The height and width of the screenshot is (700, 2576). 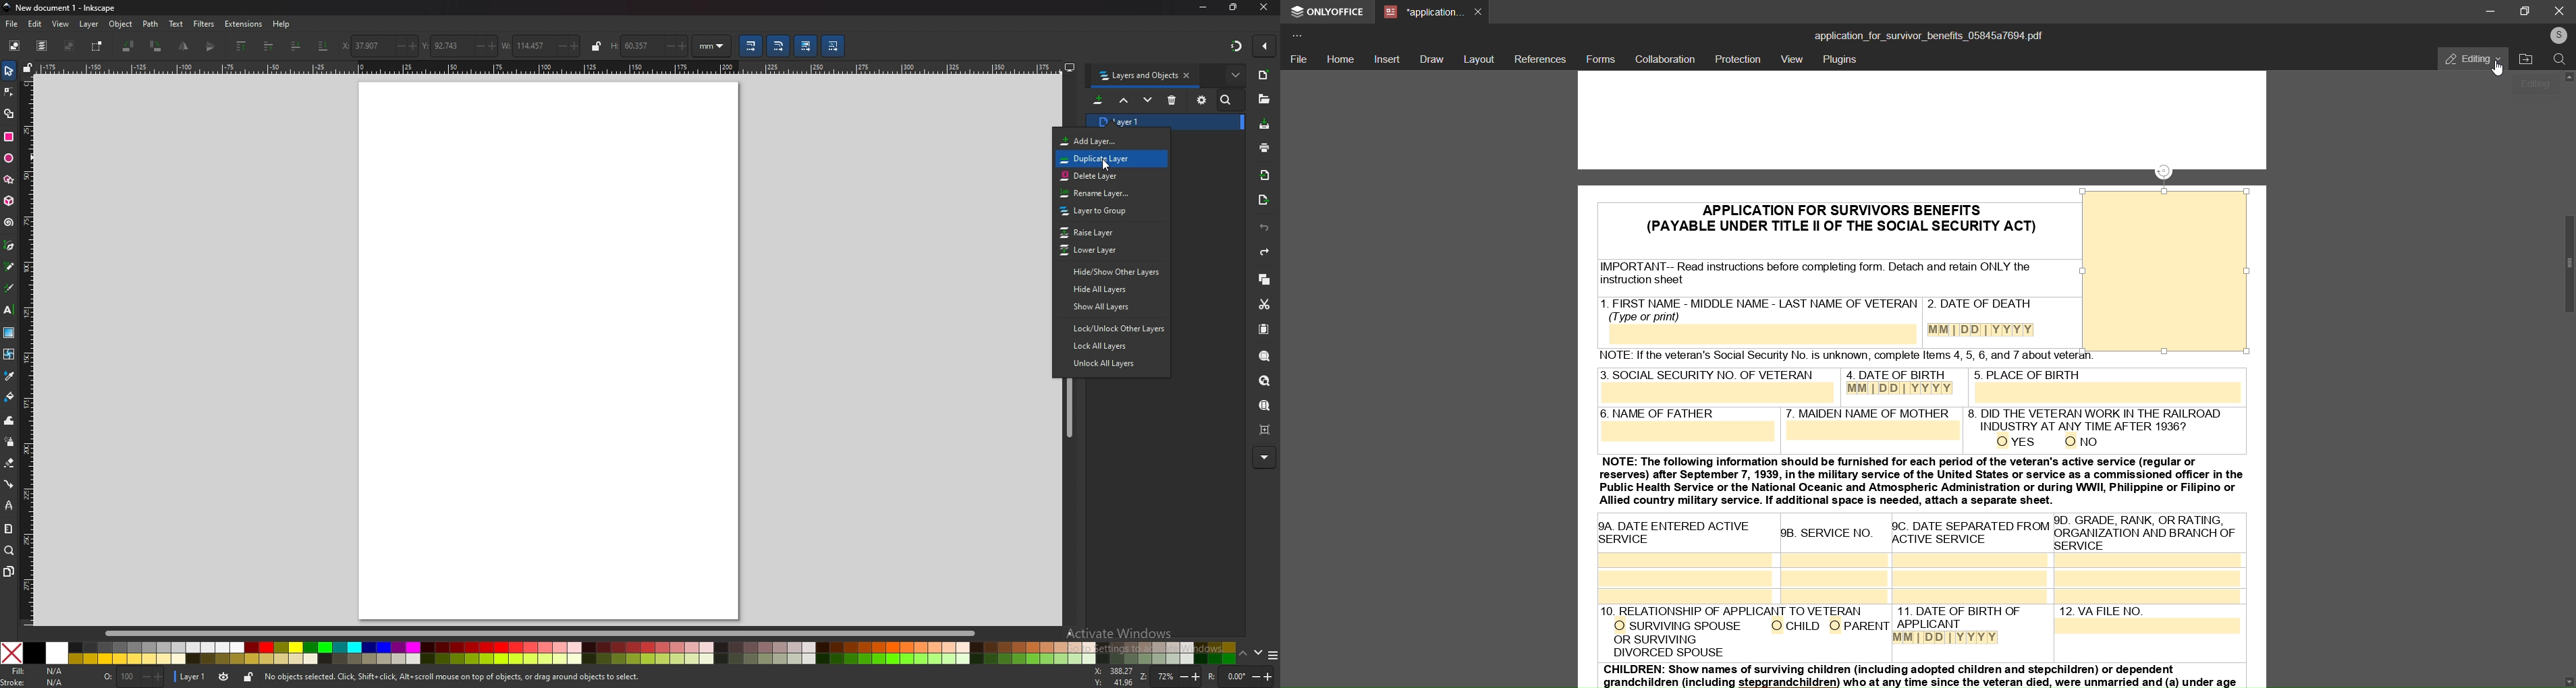 What do you see at coordinates (224, 676) in the screenshot?
I see `toggle visibility` at bounding box center [224, 676].